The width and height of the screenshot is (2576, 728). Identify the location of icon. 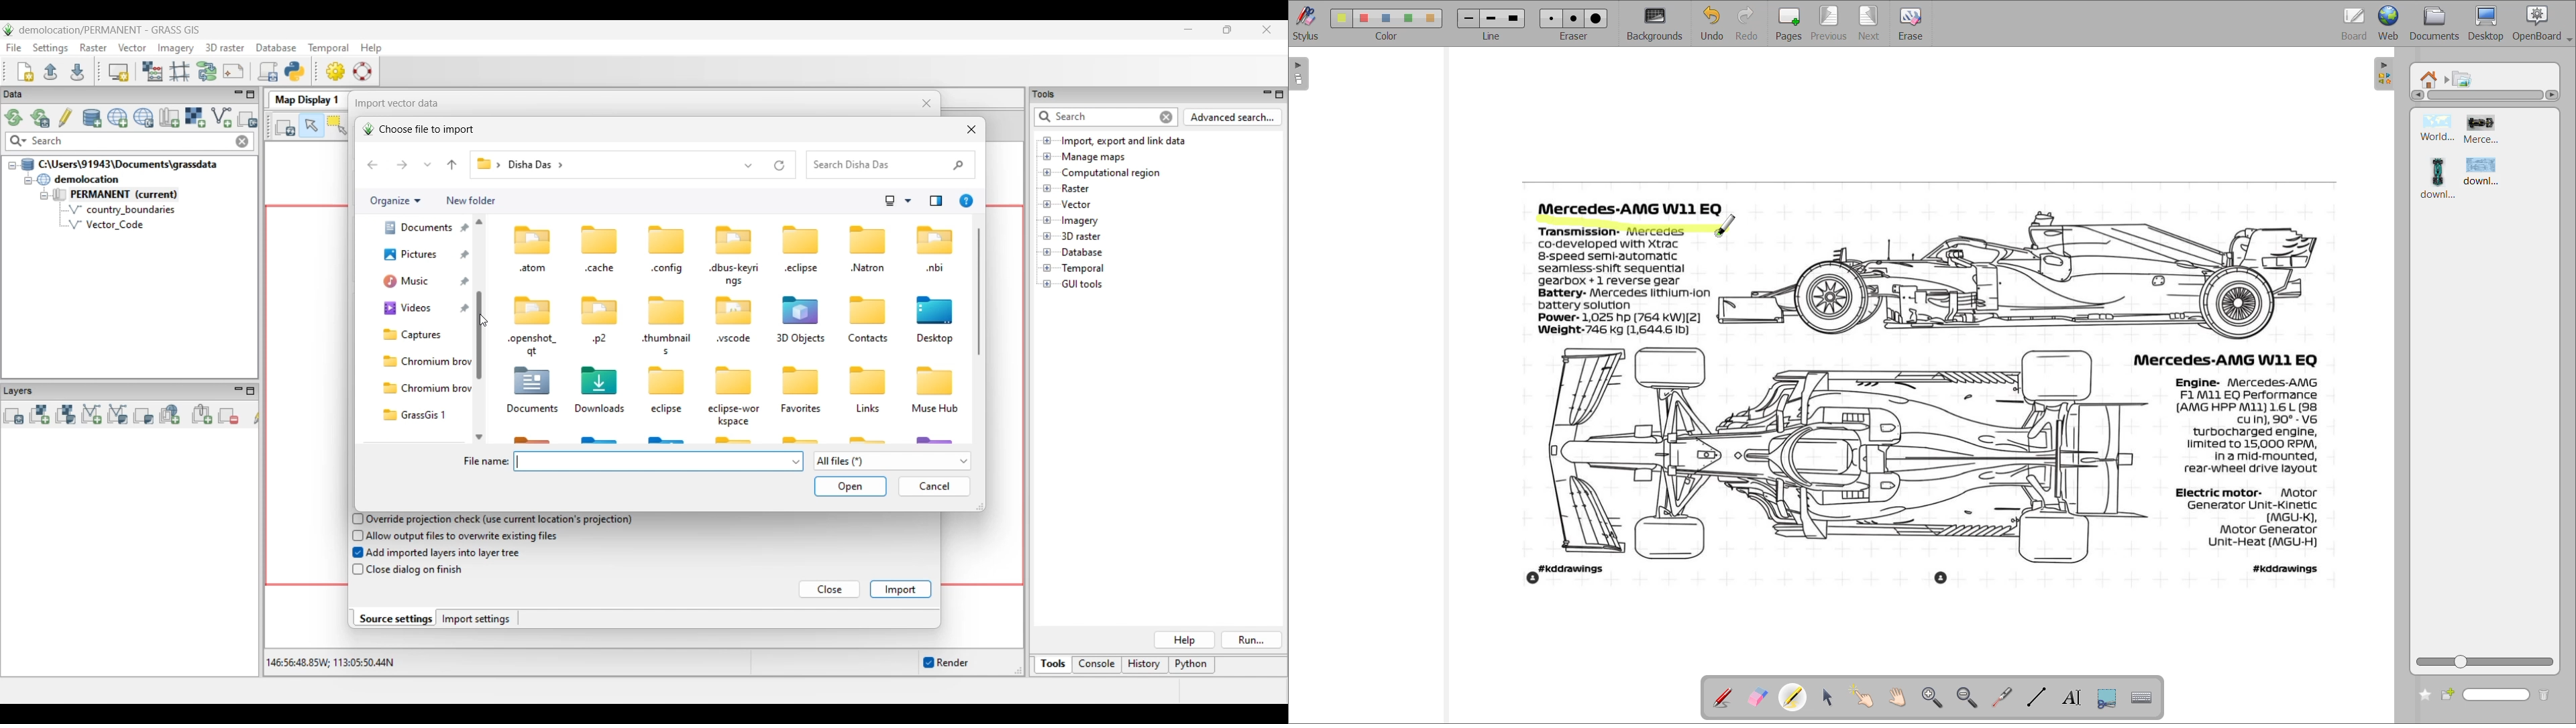
(935, 309).